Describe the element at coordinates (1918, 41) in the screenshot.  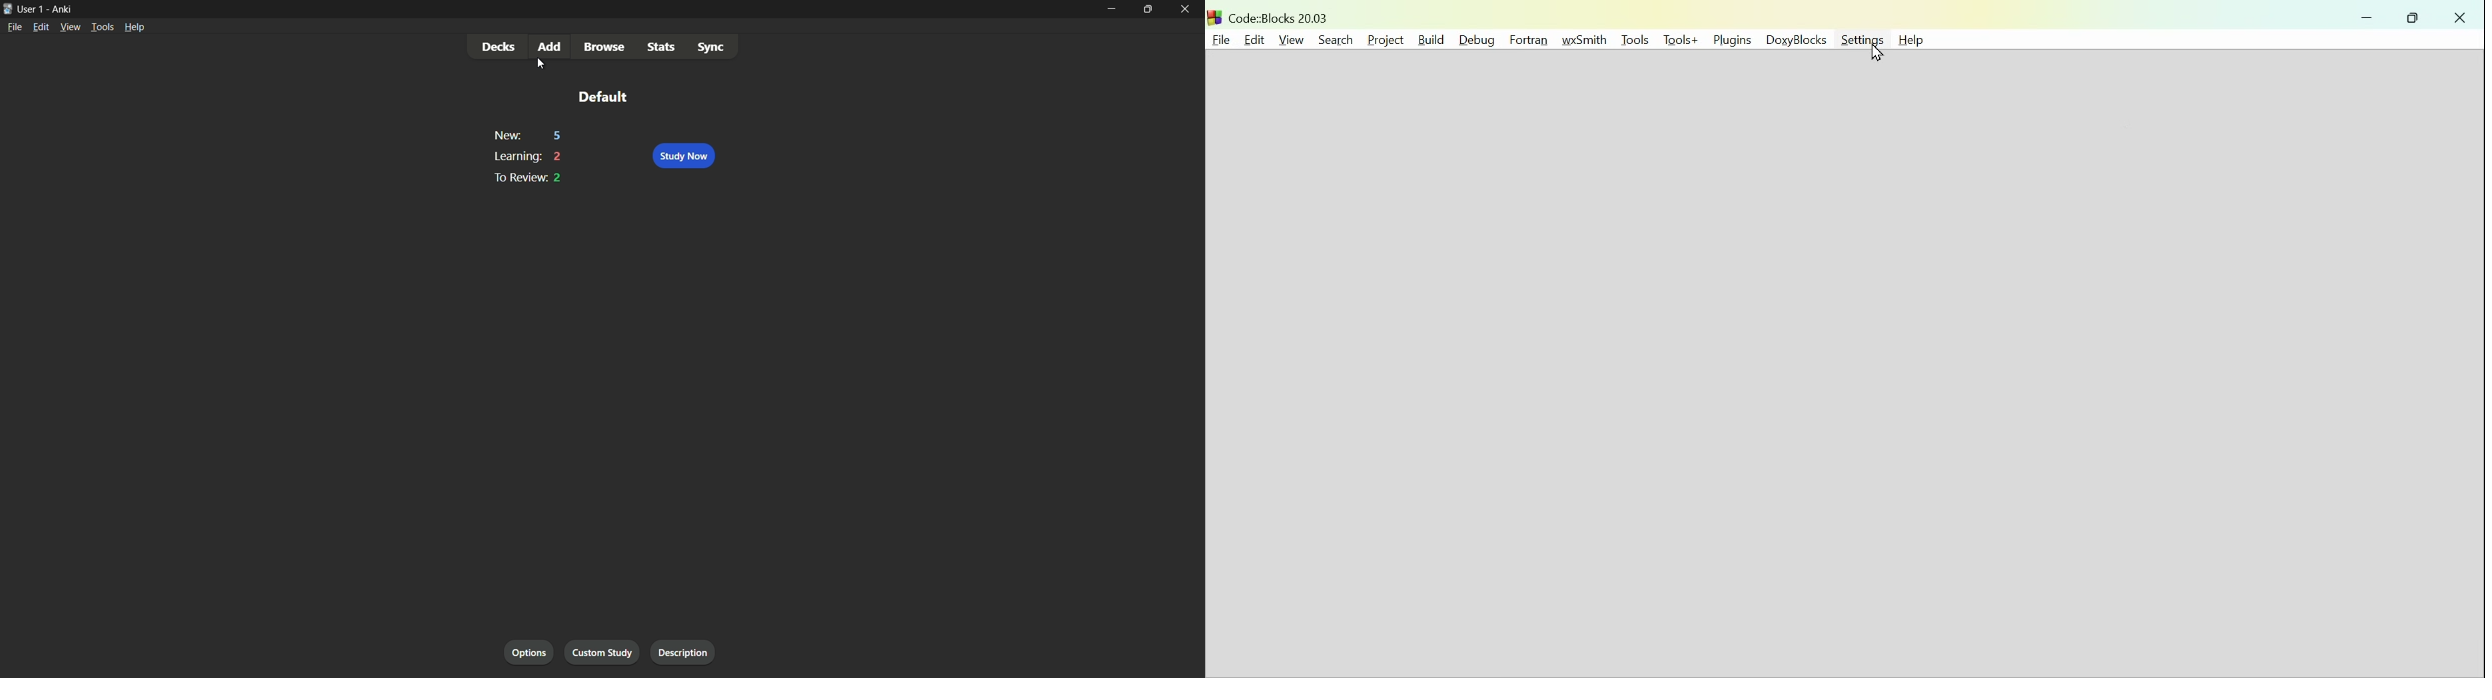
I see `help` at that location.